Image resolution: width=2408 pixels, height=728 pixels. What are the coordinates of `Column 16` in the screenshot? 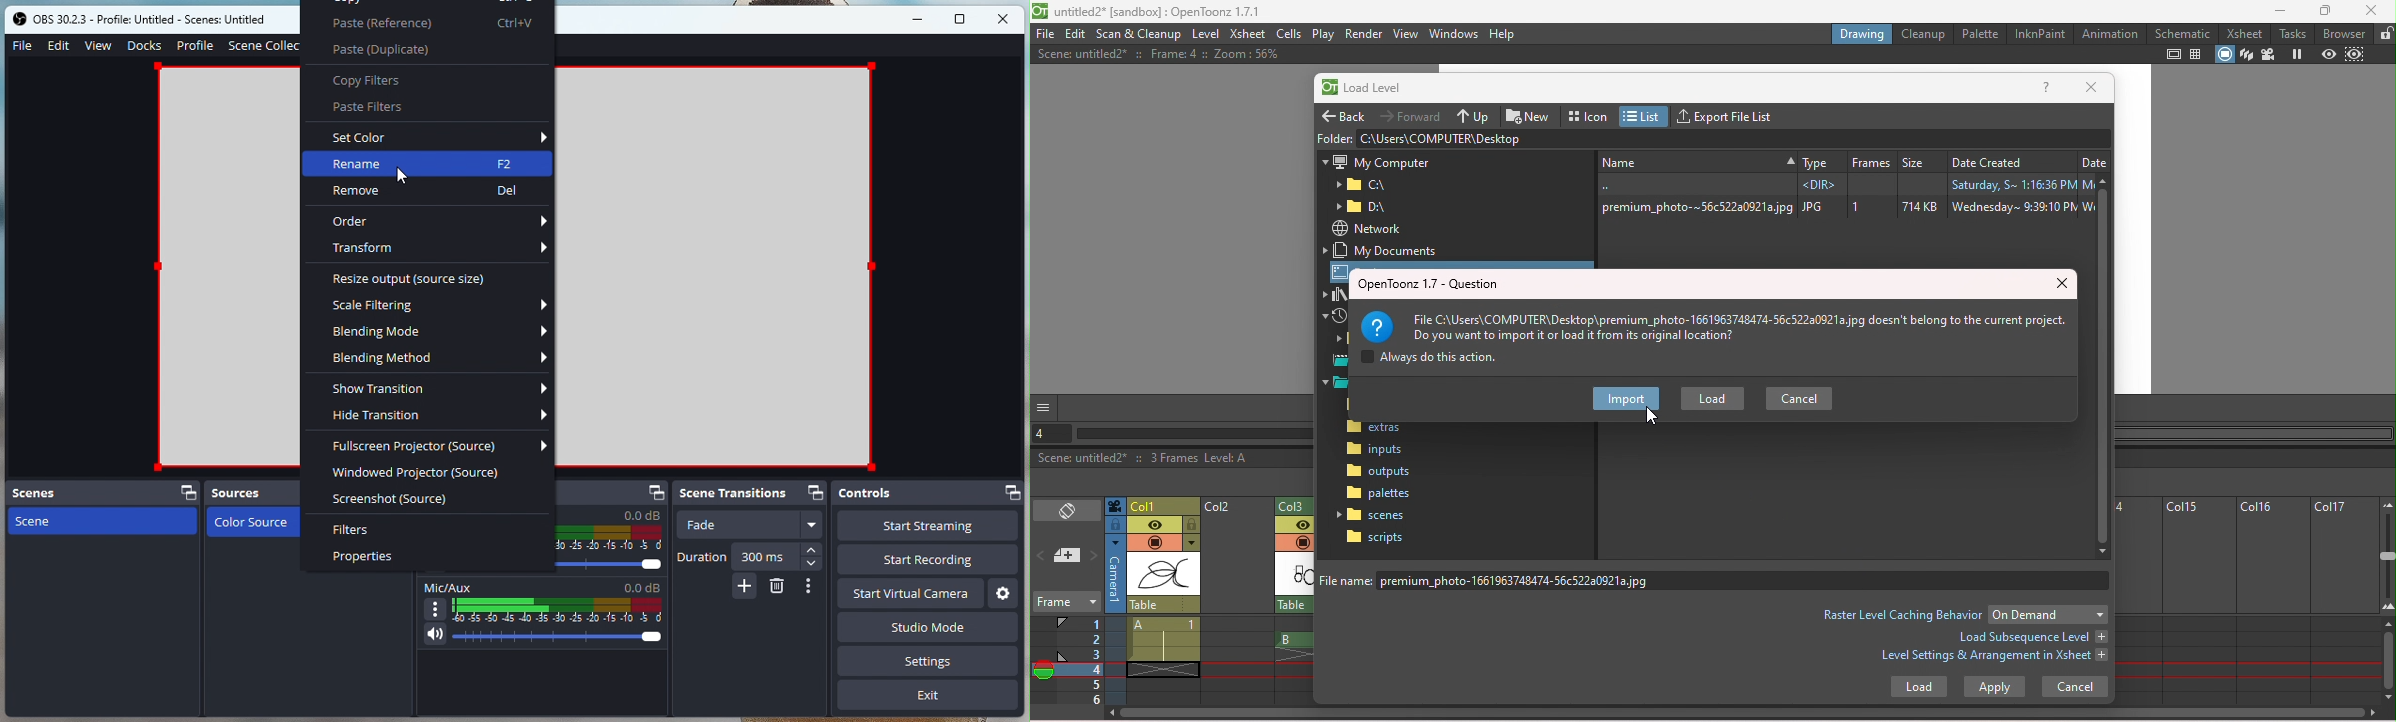 It's located at (2271, 601).